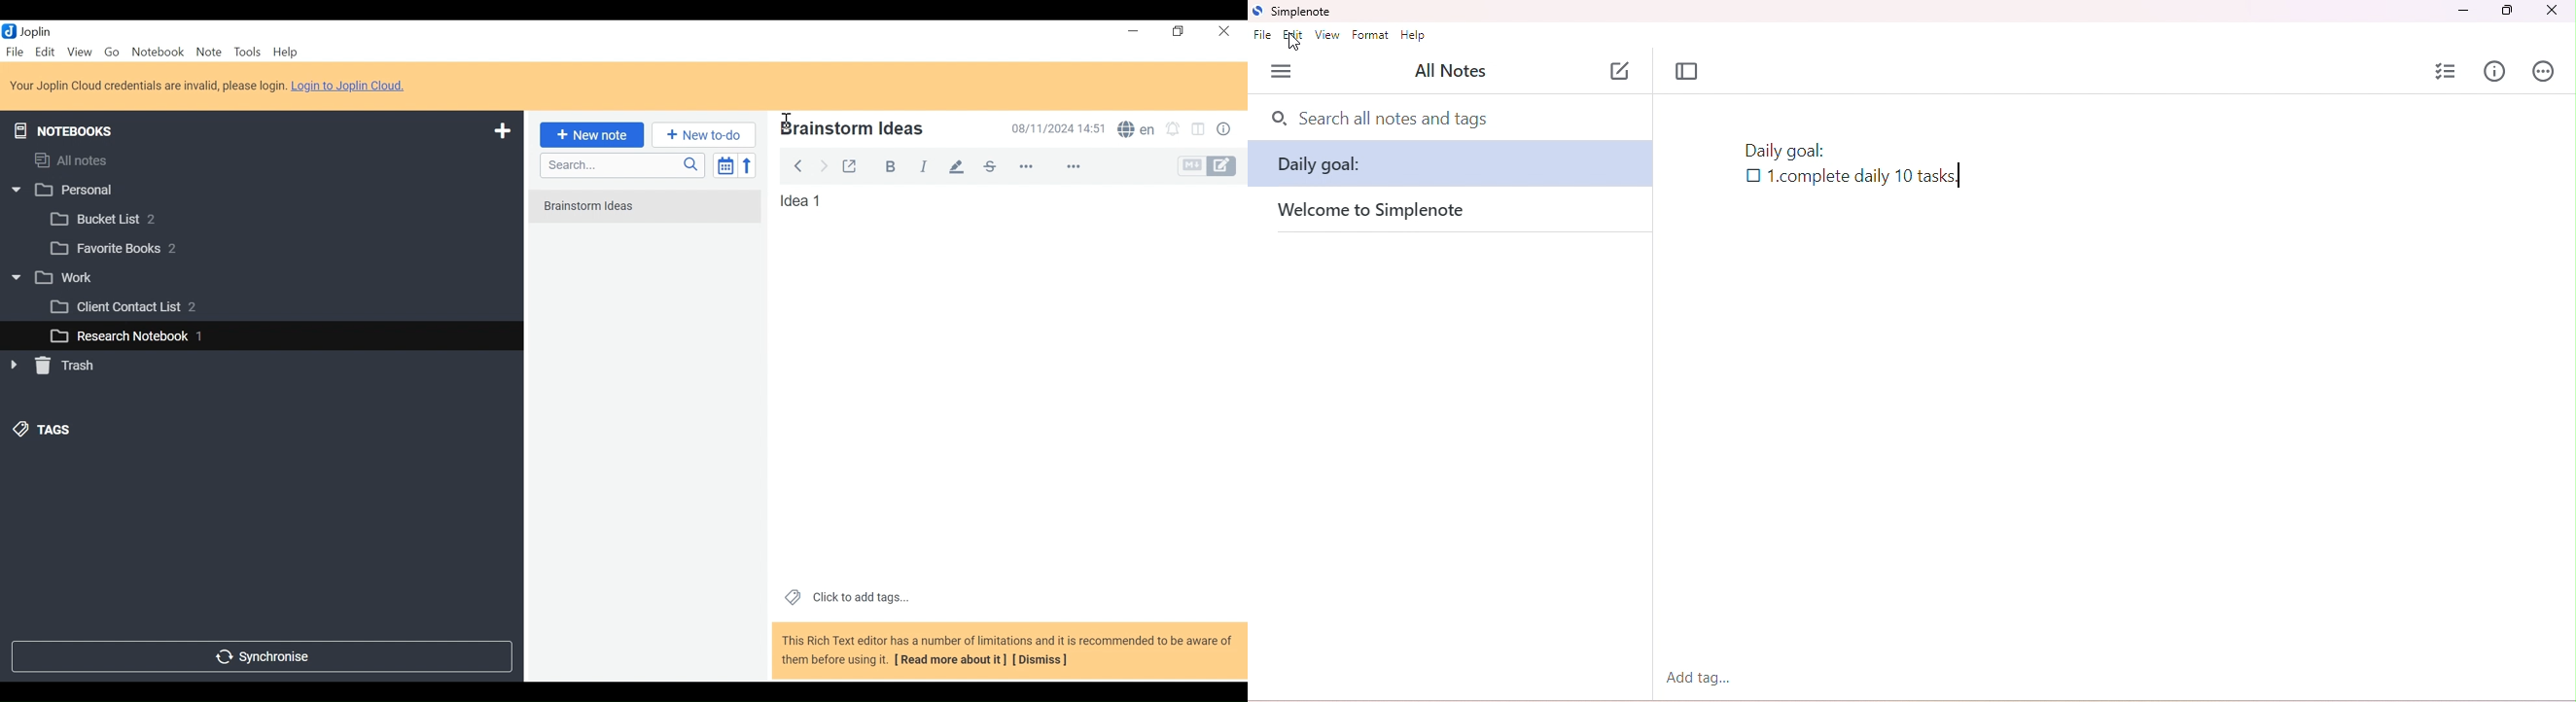 The height and width of the screenshot is (728, 2576). Describe the element at coordinates (1173, 131) in the screenshot. I see `Set alarm` at that location.